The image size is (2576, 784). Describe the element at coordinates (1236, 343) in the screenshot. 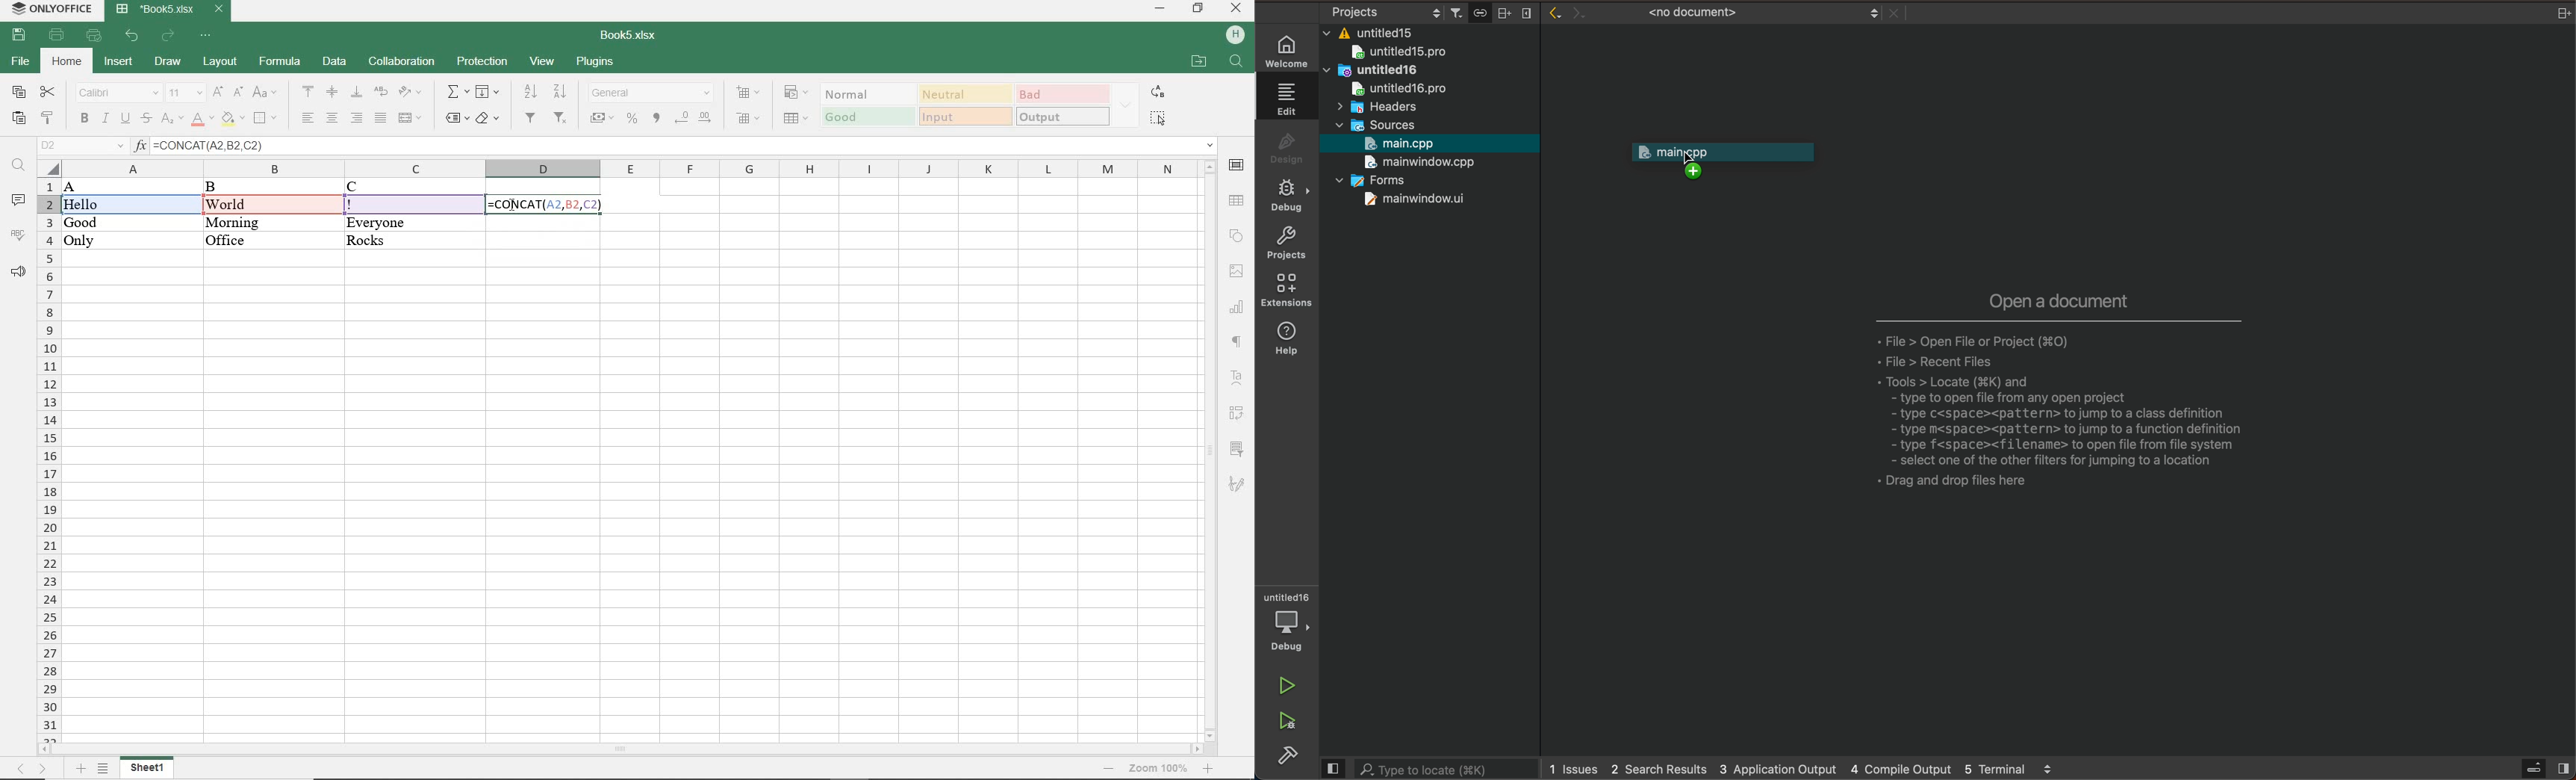

I see `PARAGRAPH SETTINGS` at that location.